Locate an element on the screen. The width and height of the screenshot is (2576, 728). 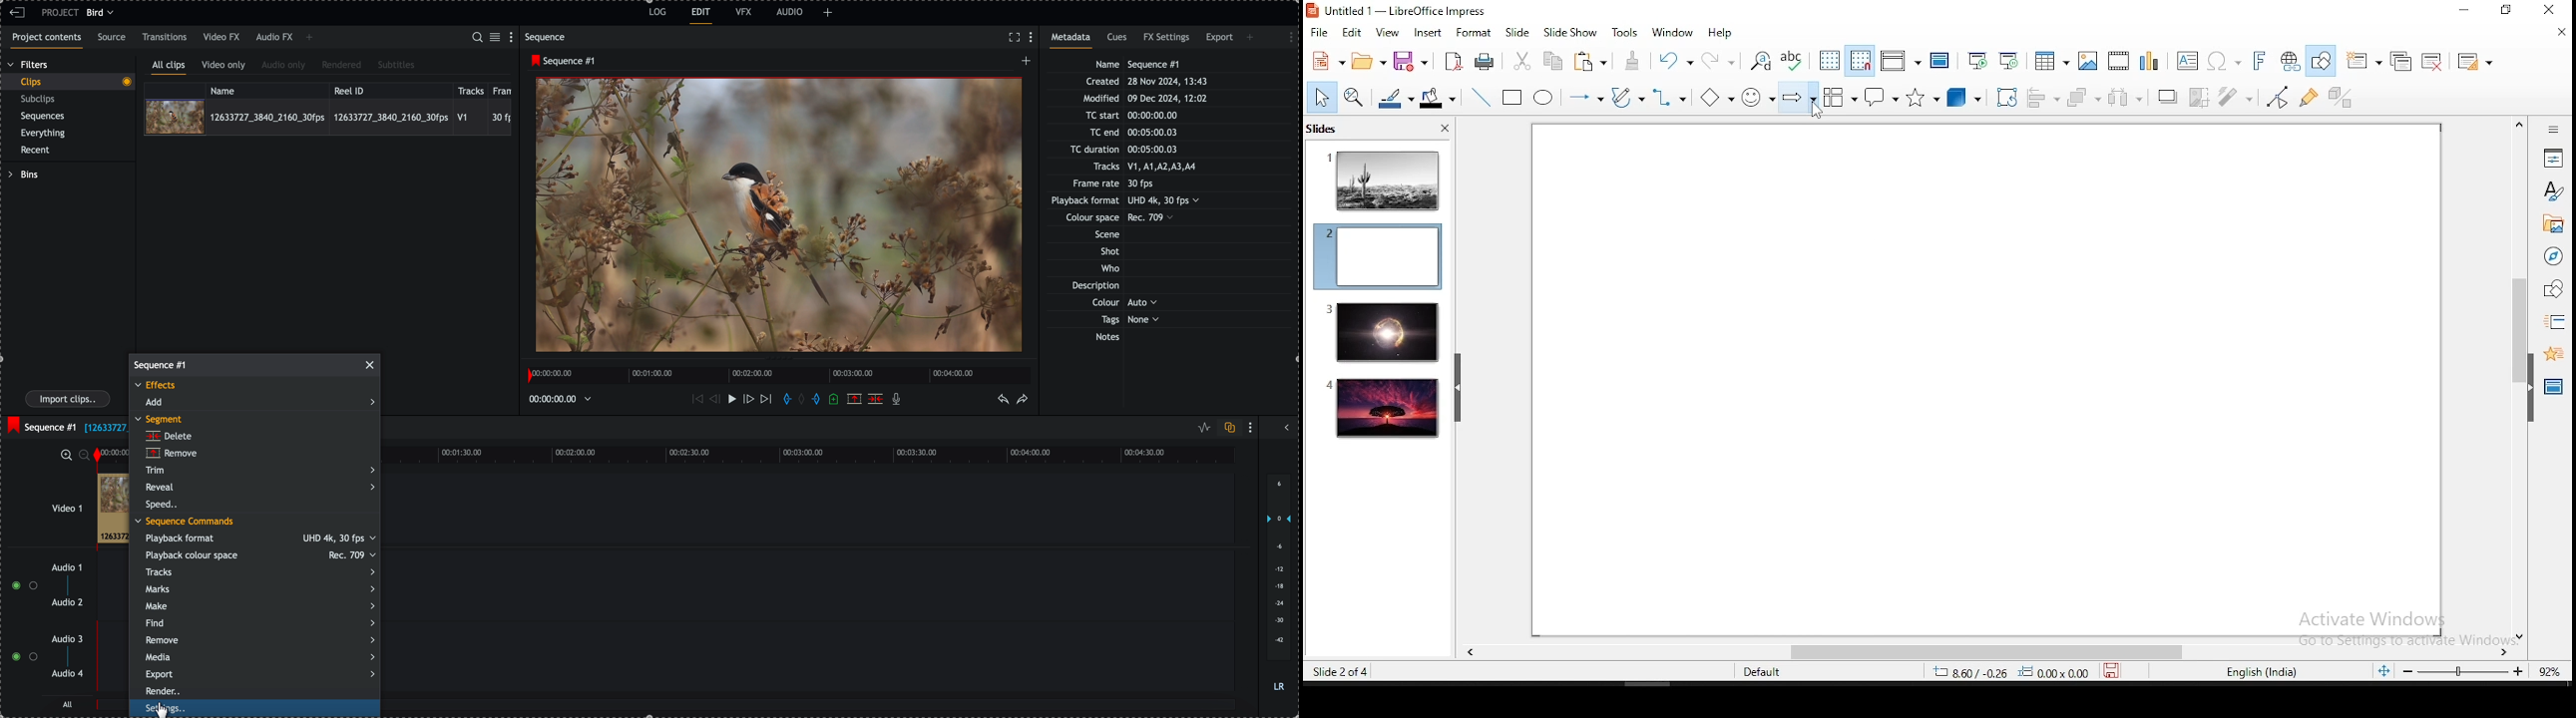
find and replace is located at coordinates (1760, 59).